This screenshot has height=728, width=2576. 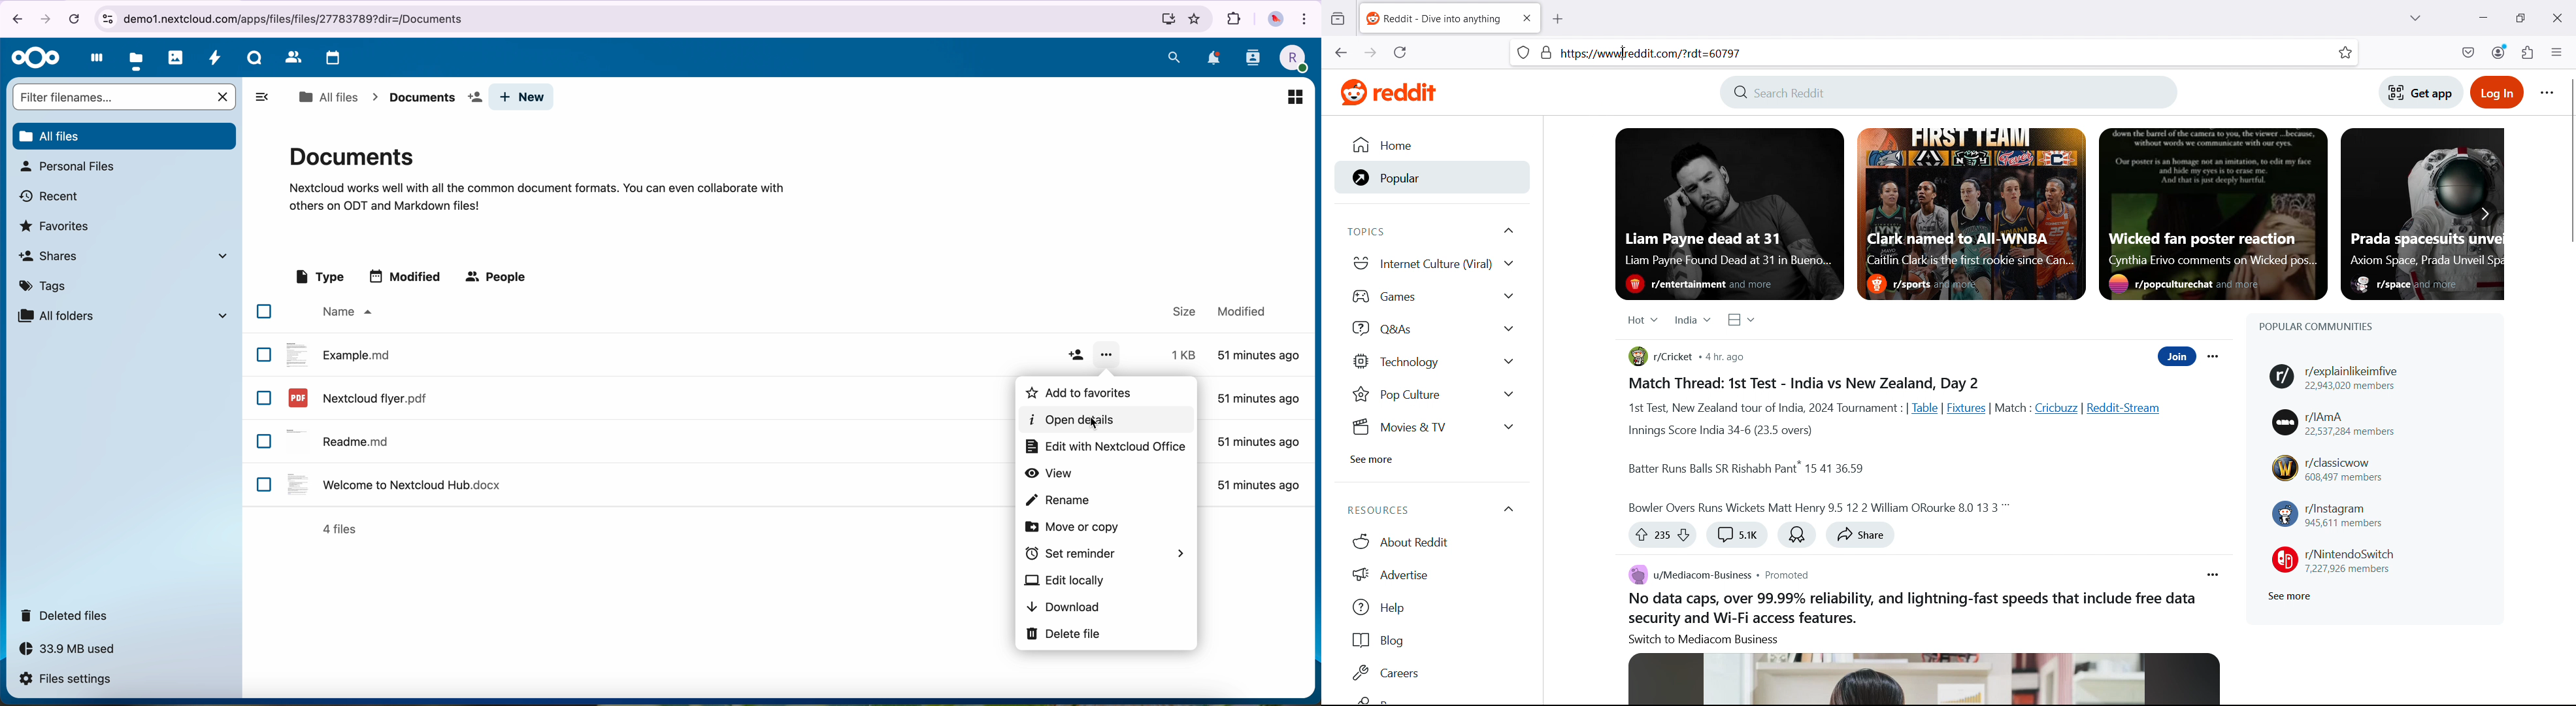 What do you see at coordinates (2555, 16) in the screenshot?
I see `close` at bounding box center [2555, 16].